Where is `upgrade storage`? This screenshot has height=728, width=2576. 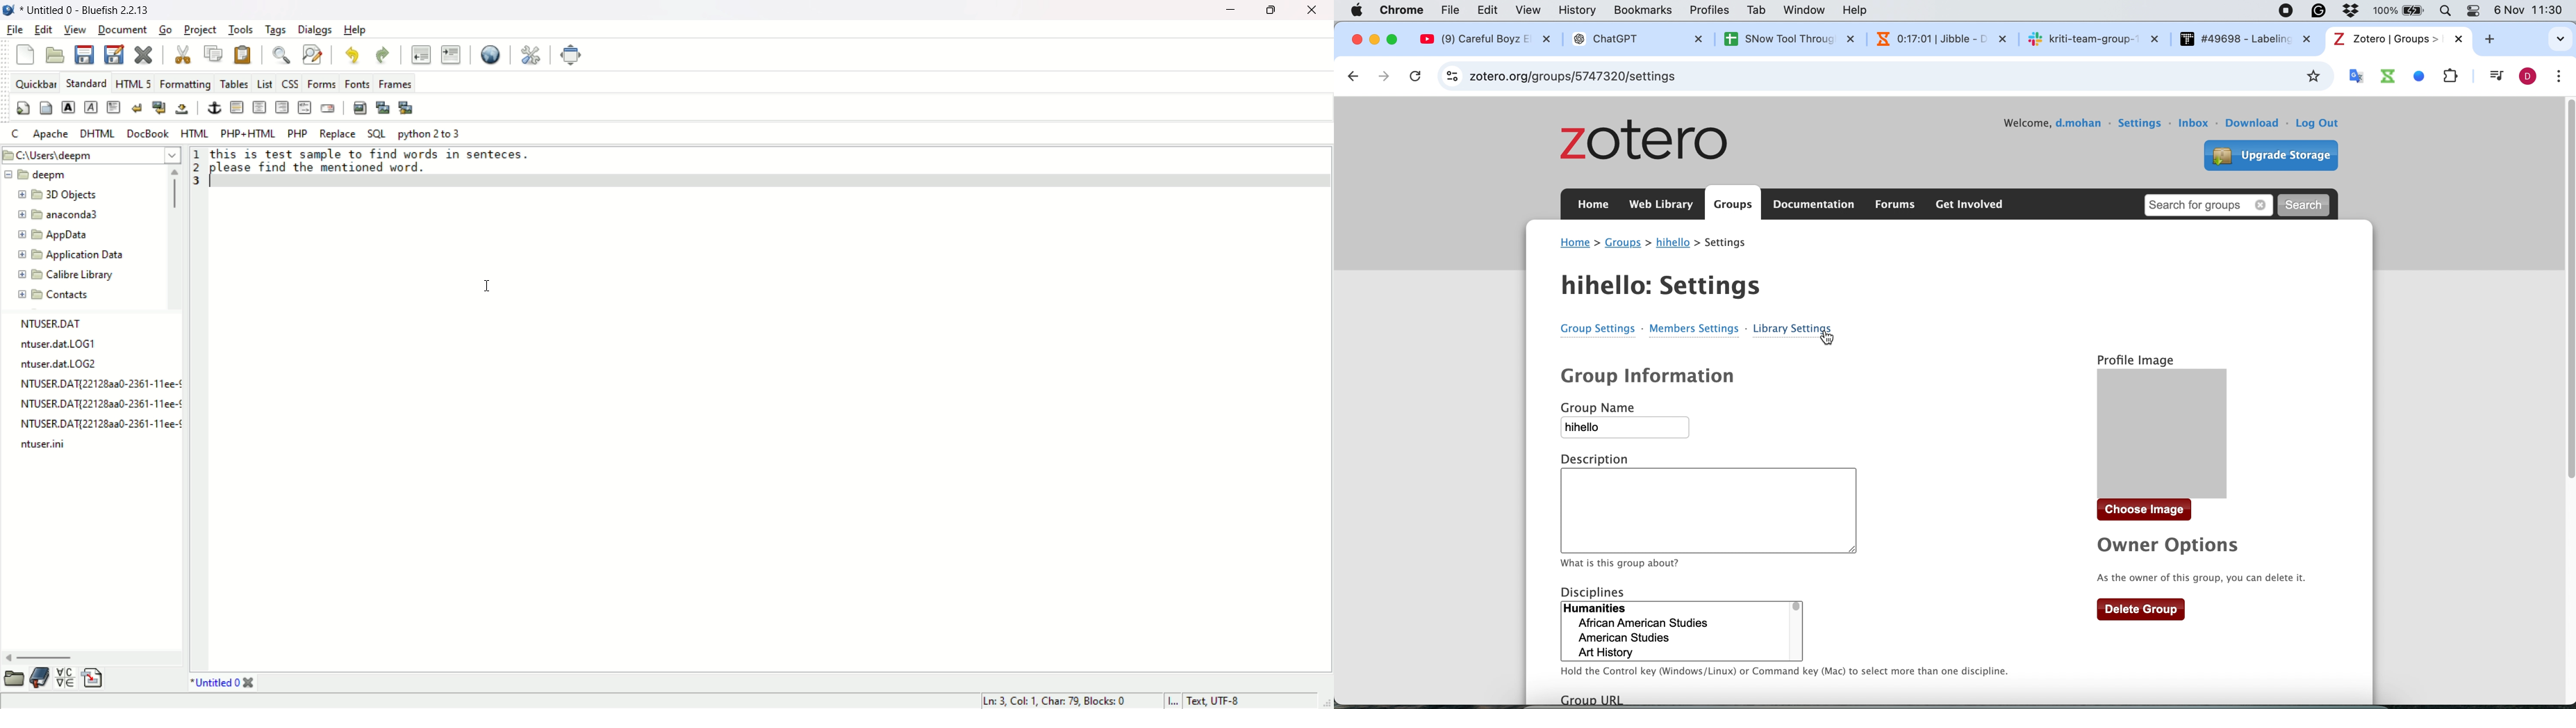 upgrade storage is located at coordinates (2266, 153).